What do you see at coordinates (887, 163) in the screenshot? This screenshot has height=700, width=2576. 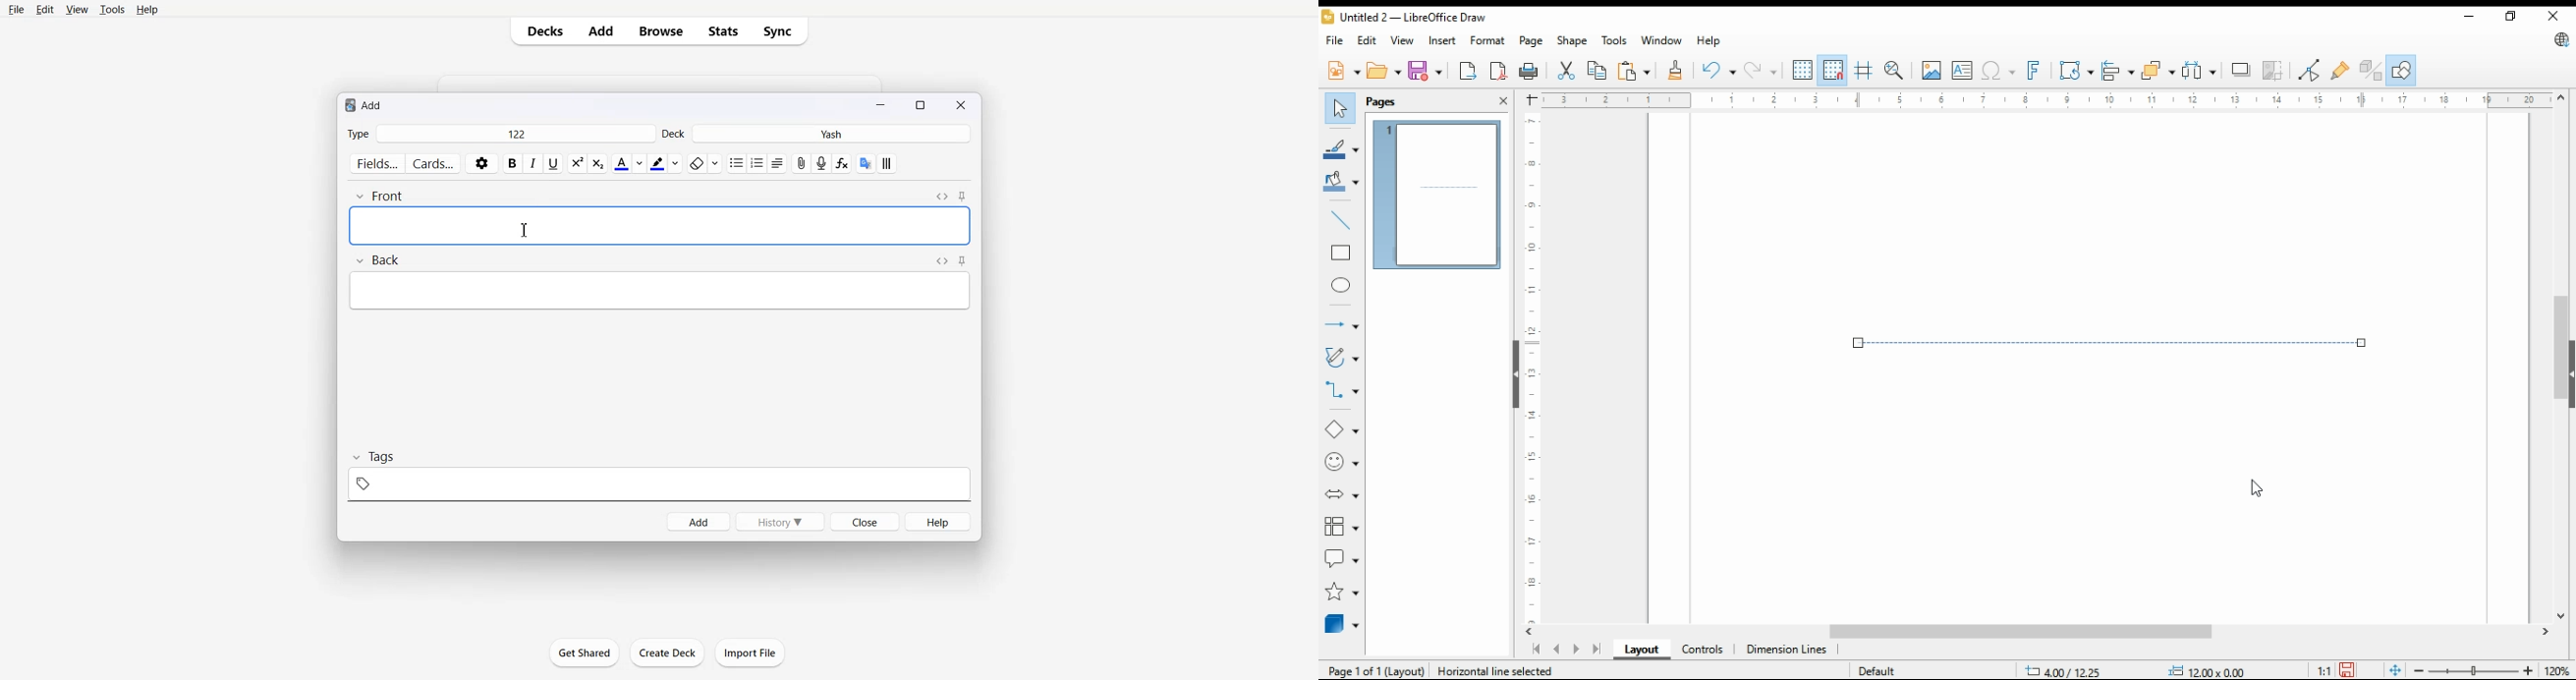 I see `Apply custom style` at bounding box center [887, 163].